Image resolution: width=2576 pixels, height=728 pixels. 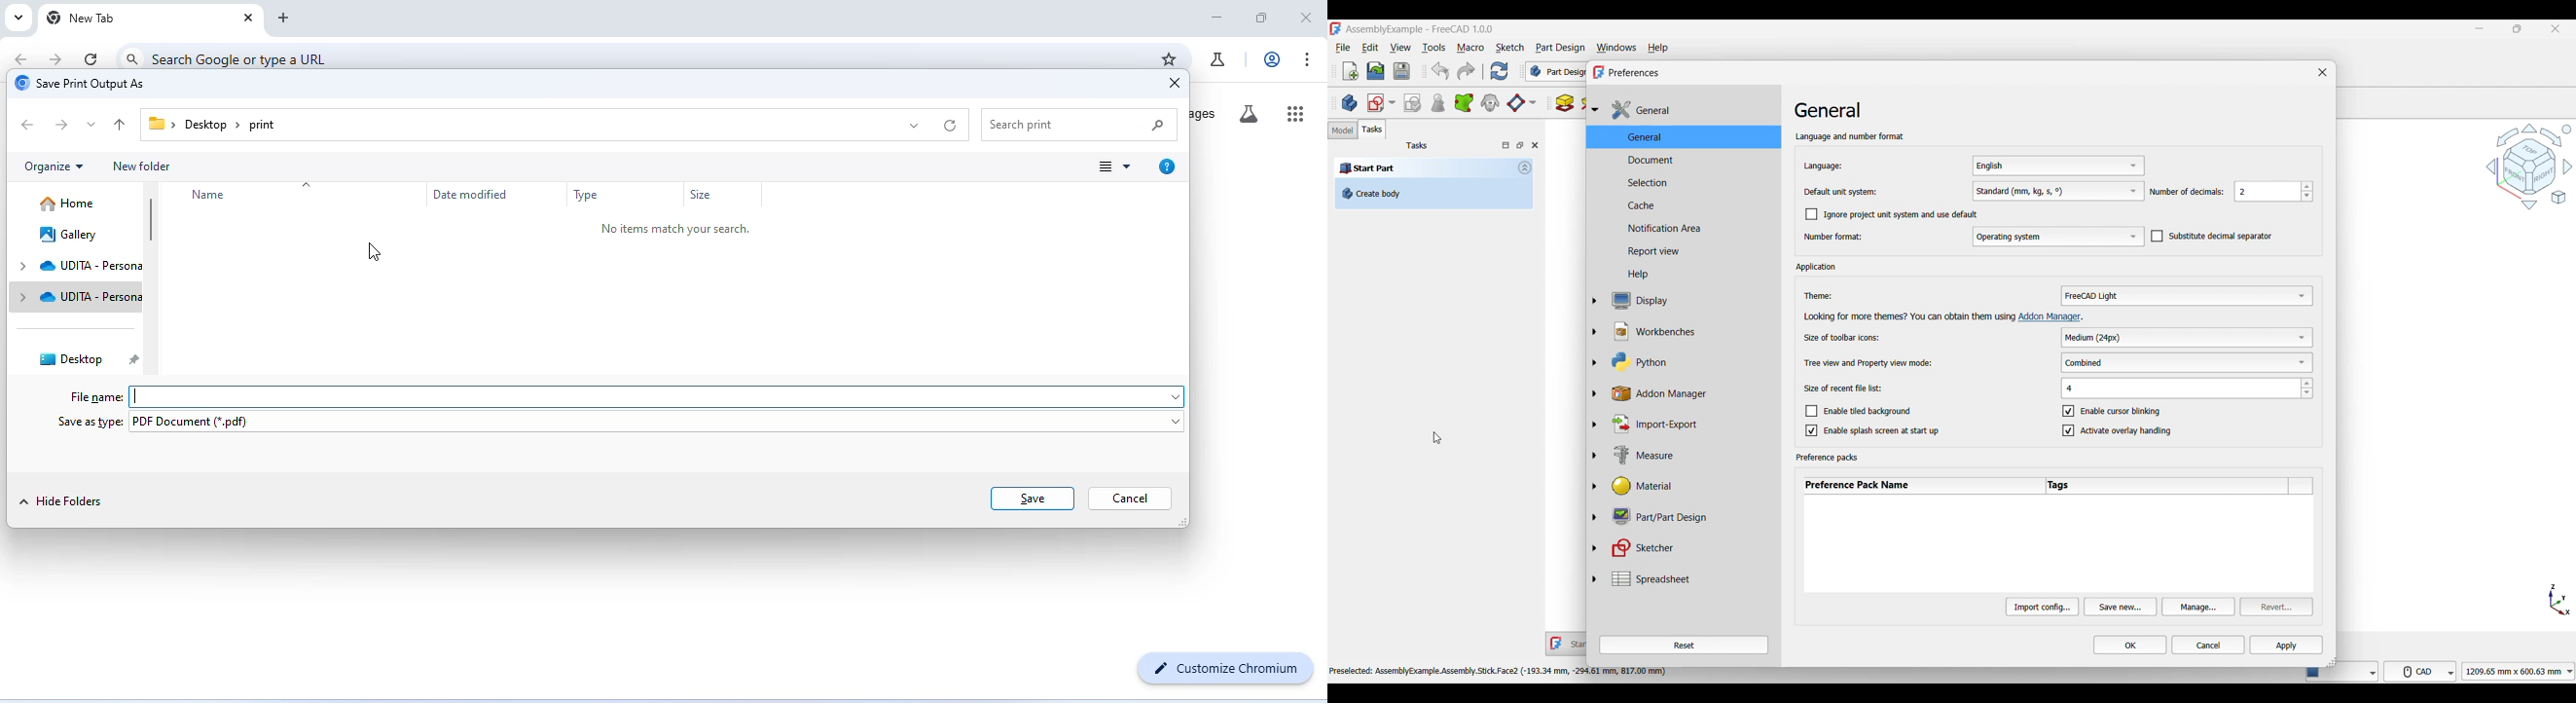 I want to click on Part design, so click(x=1554, y=71).